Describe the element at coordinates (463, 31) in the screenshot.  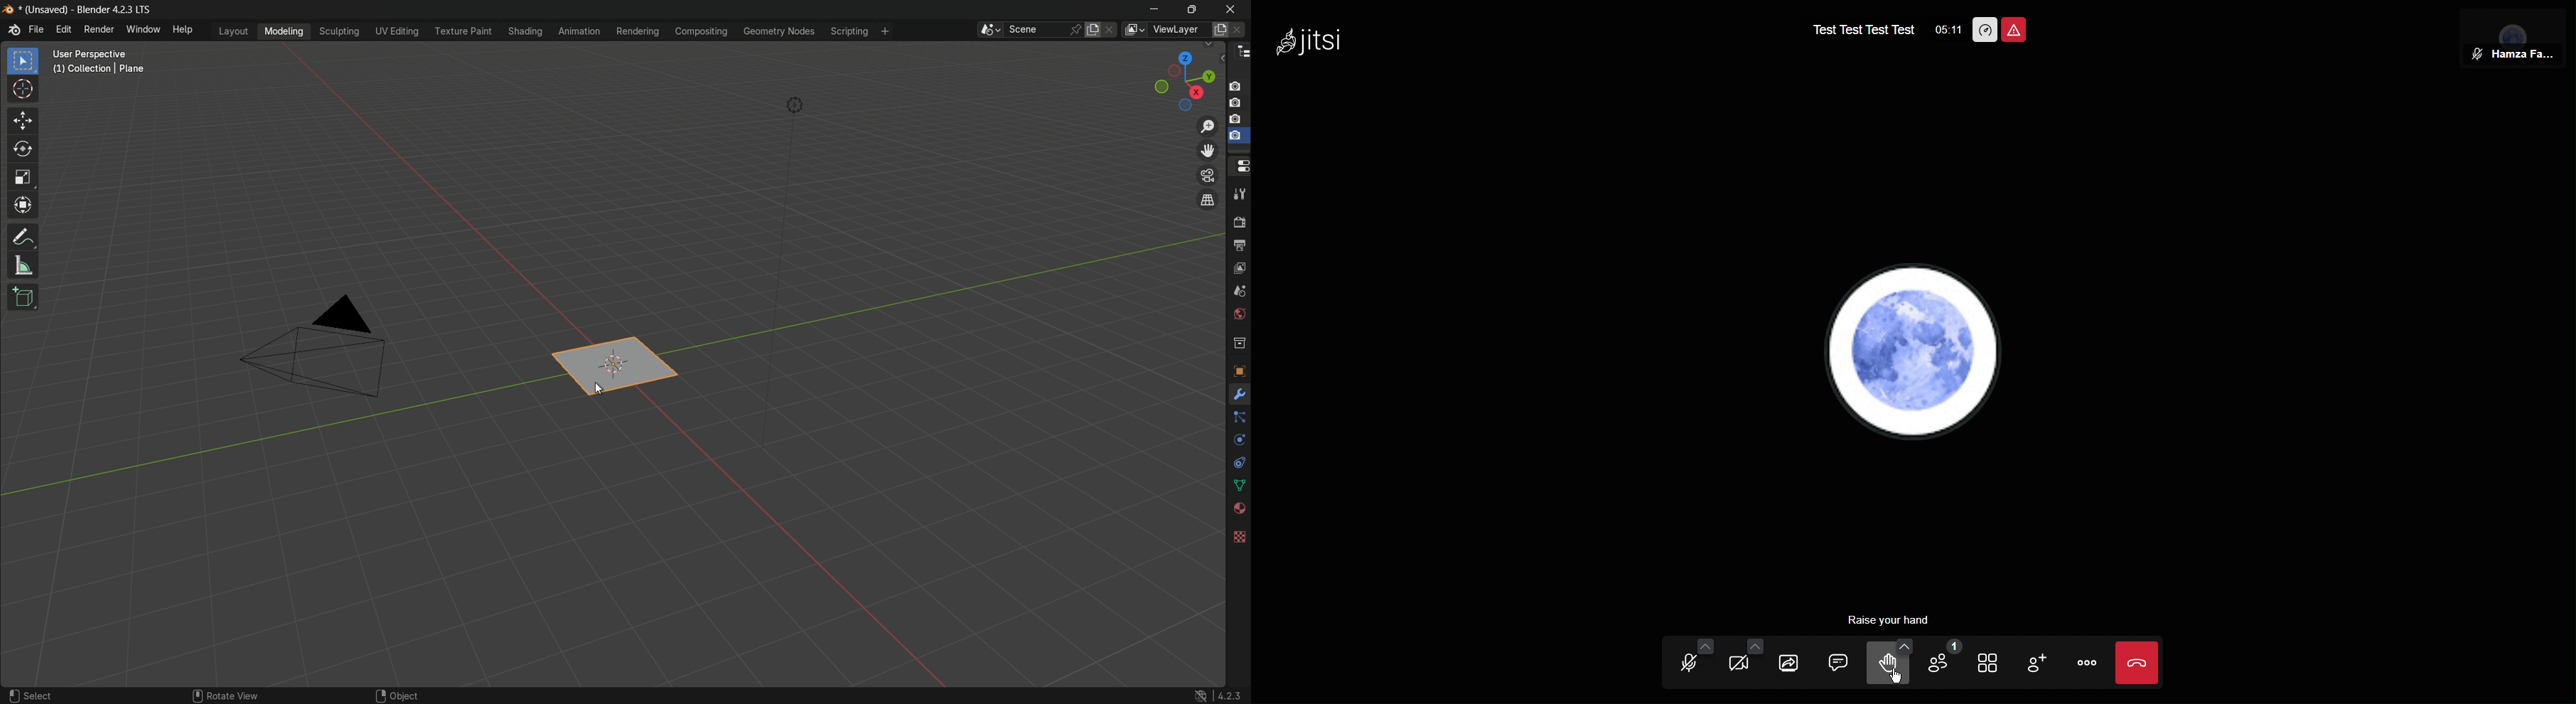
I see `texture paint` at that location.